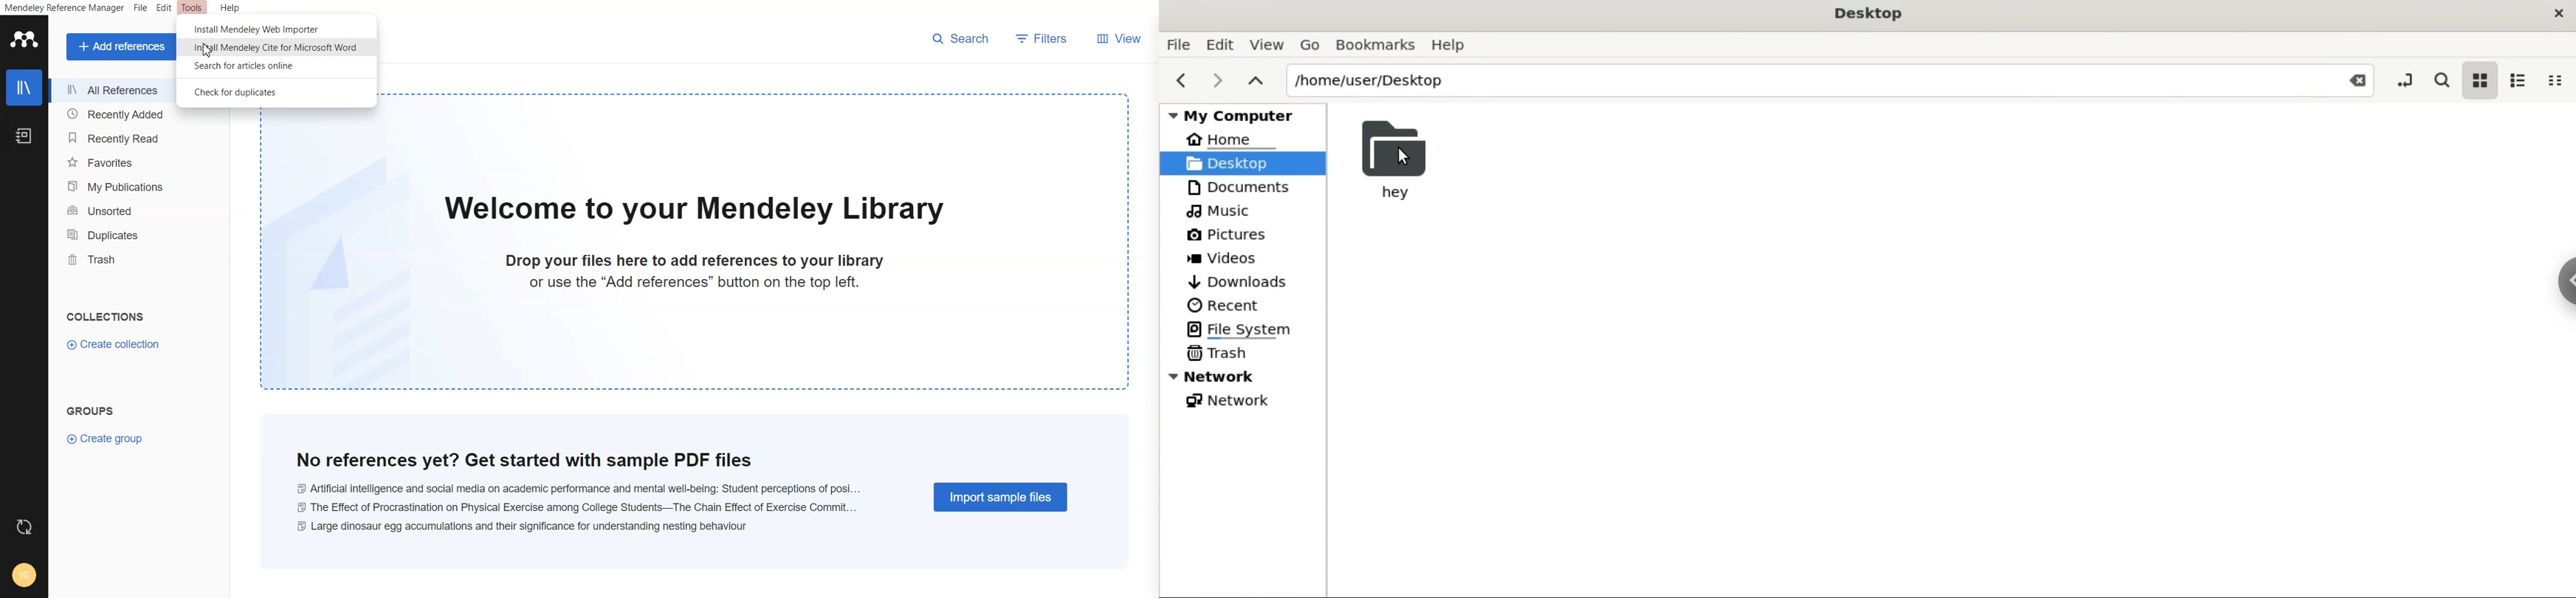 This screenshot has height=616, width=2576. Describe the element at coordinates (229, 7) in the screenshot. I see `Help` at that location.